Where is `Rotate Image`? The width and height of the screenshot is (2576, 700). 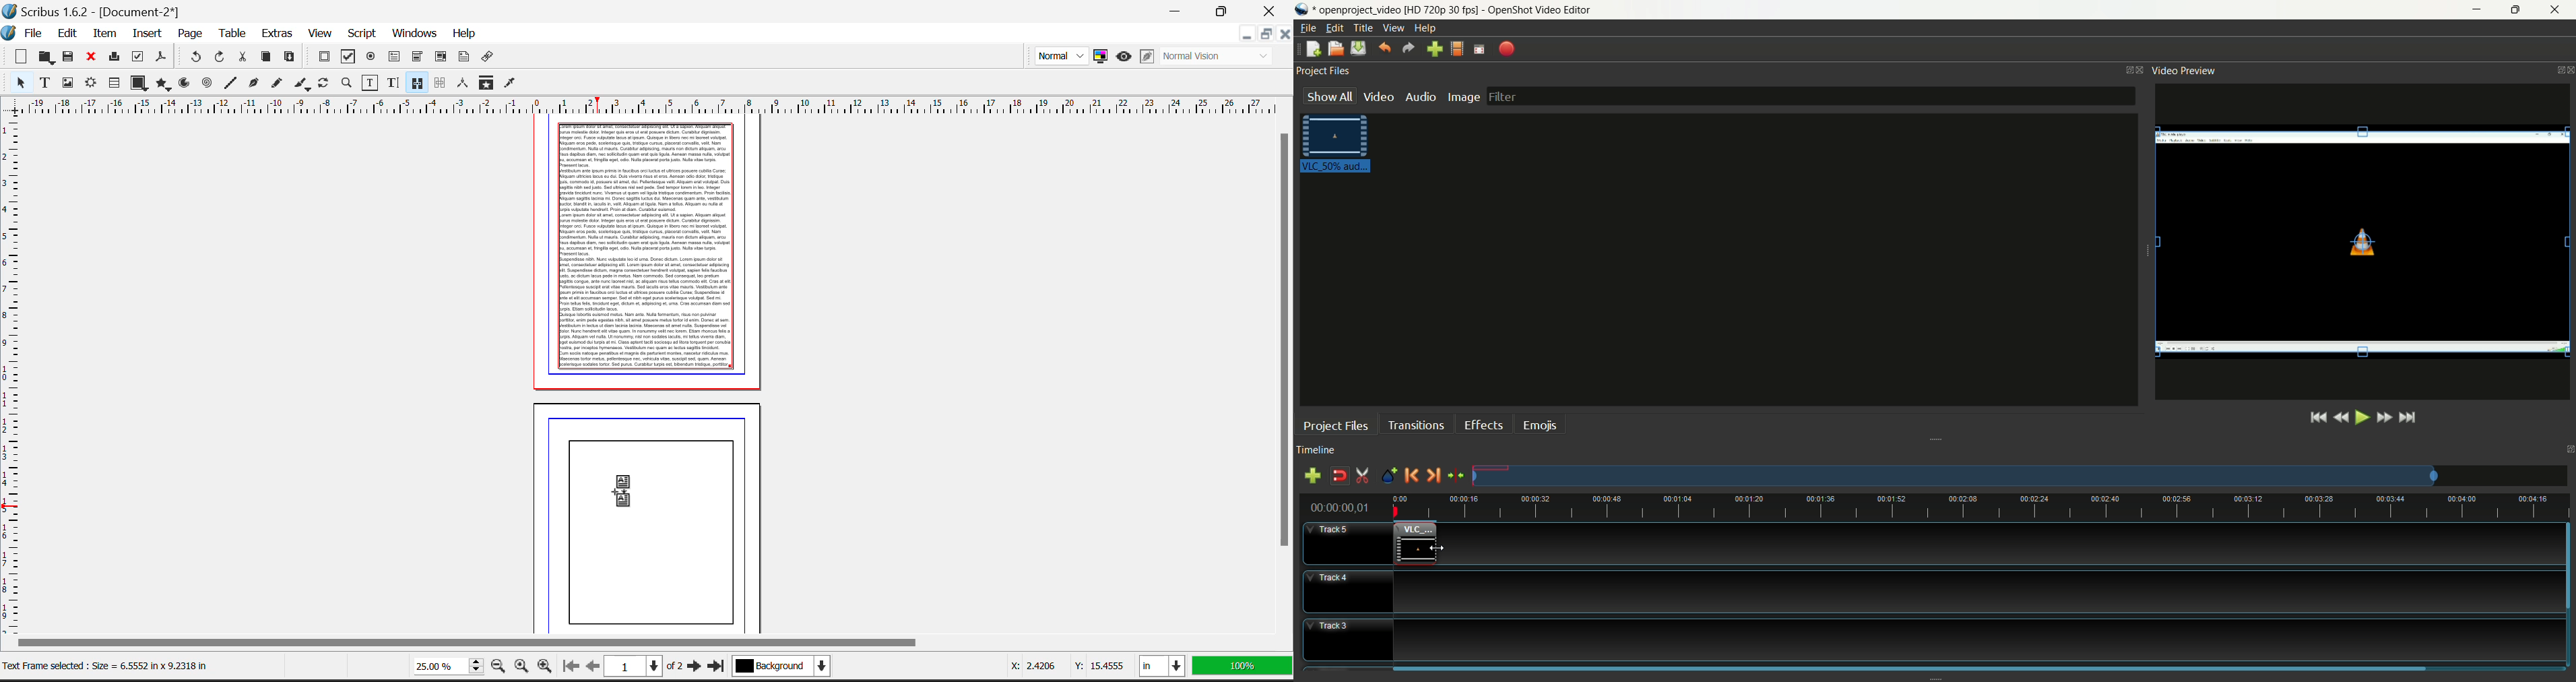 Rotate Image is located at coordinates (325, 84).